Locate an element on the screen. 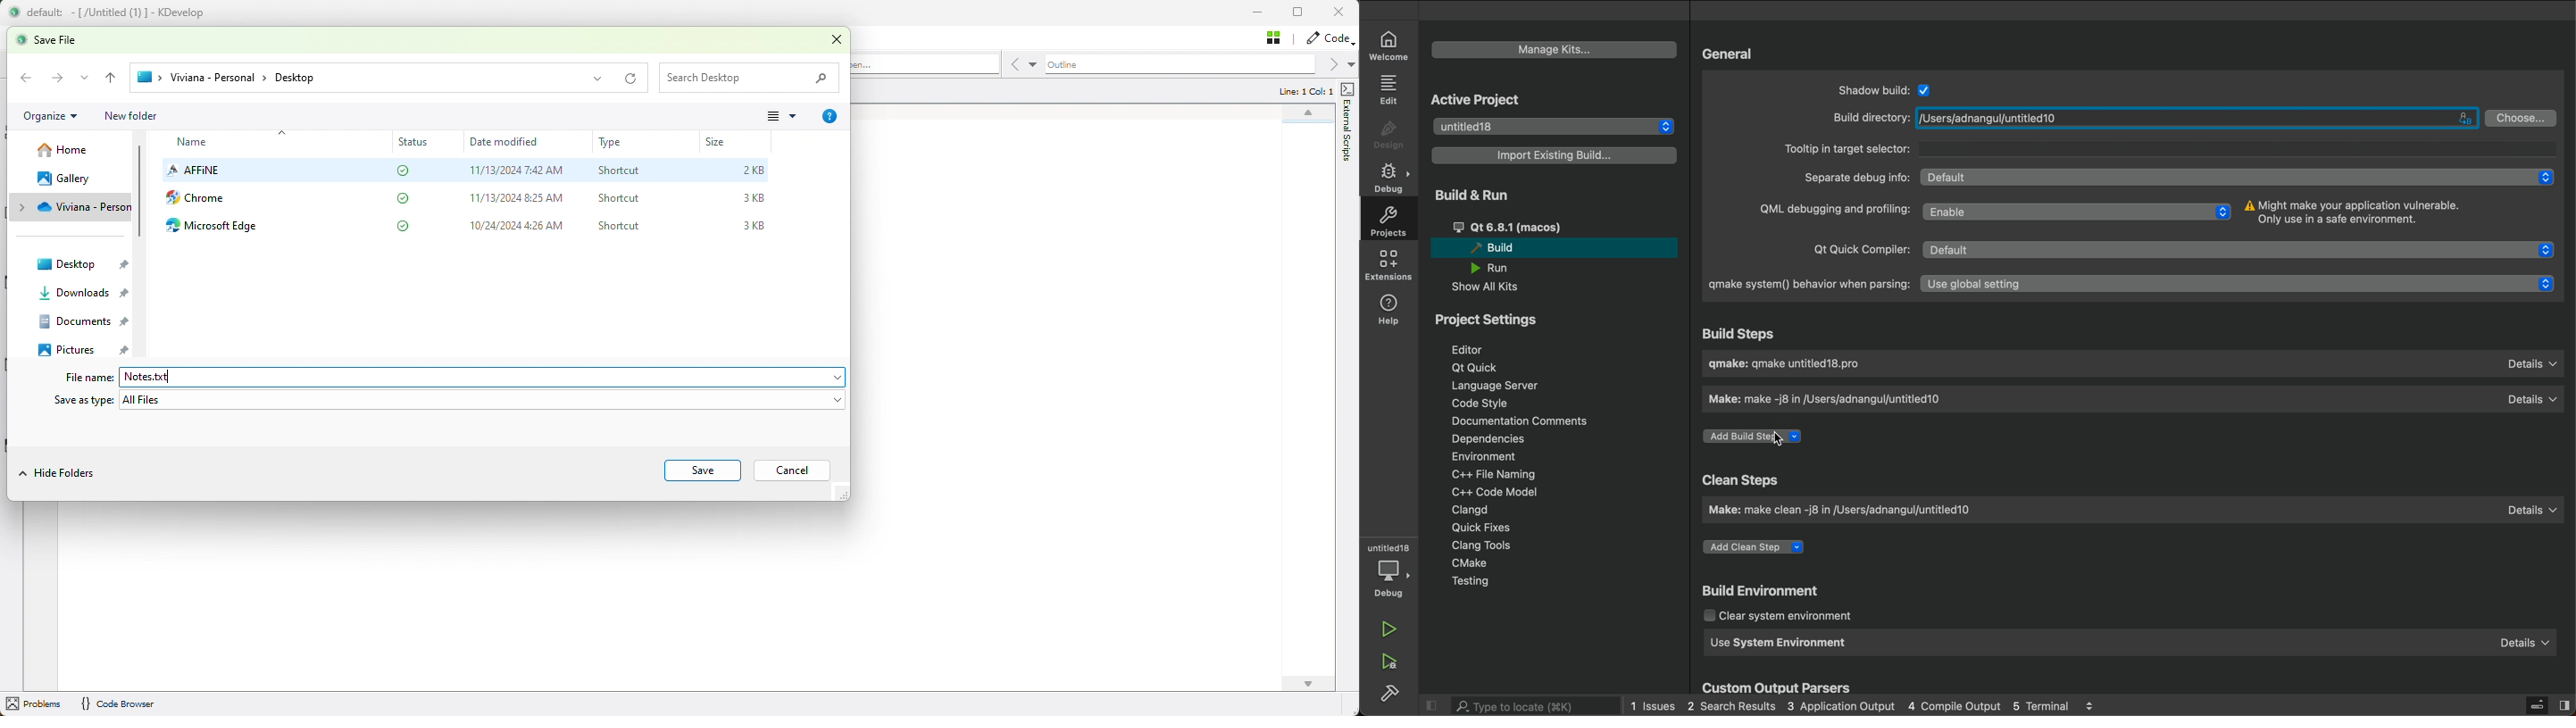 The image size is (2576, 728). Editor is located at coordinates (1468, 348).